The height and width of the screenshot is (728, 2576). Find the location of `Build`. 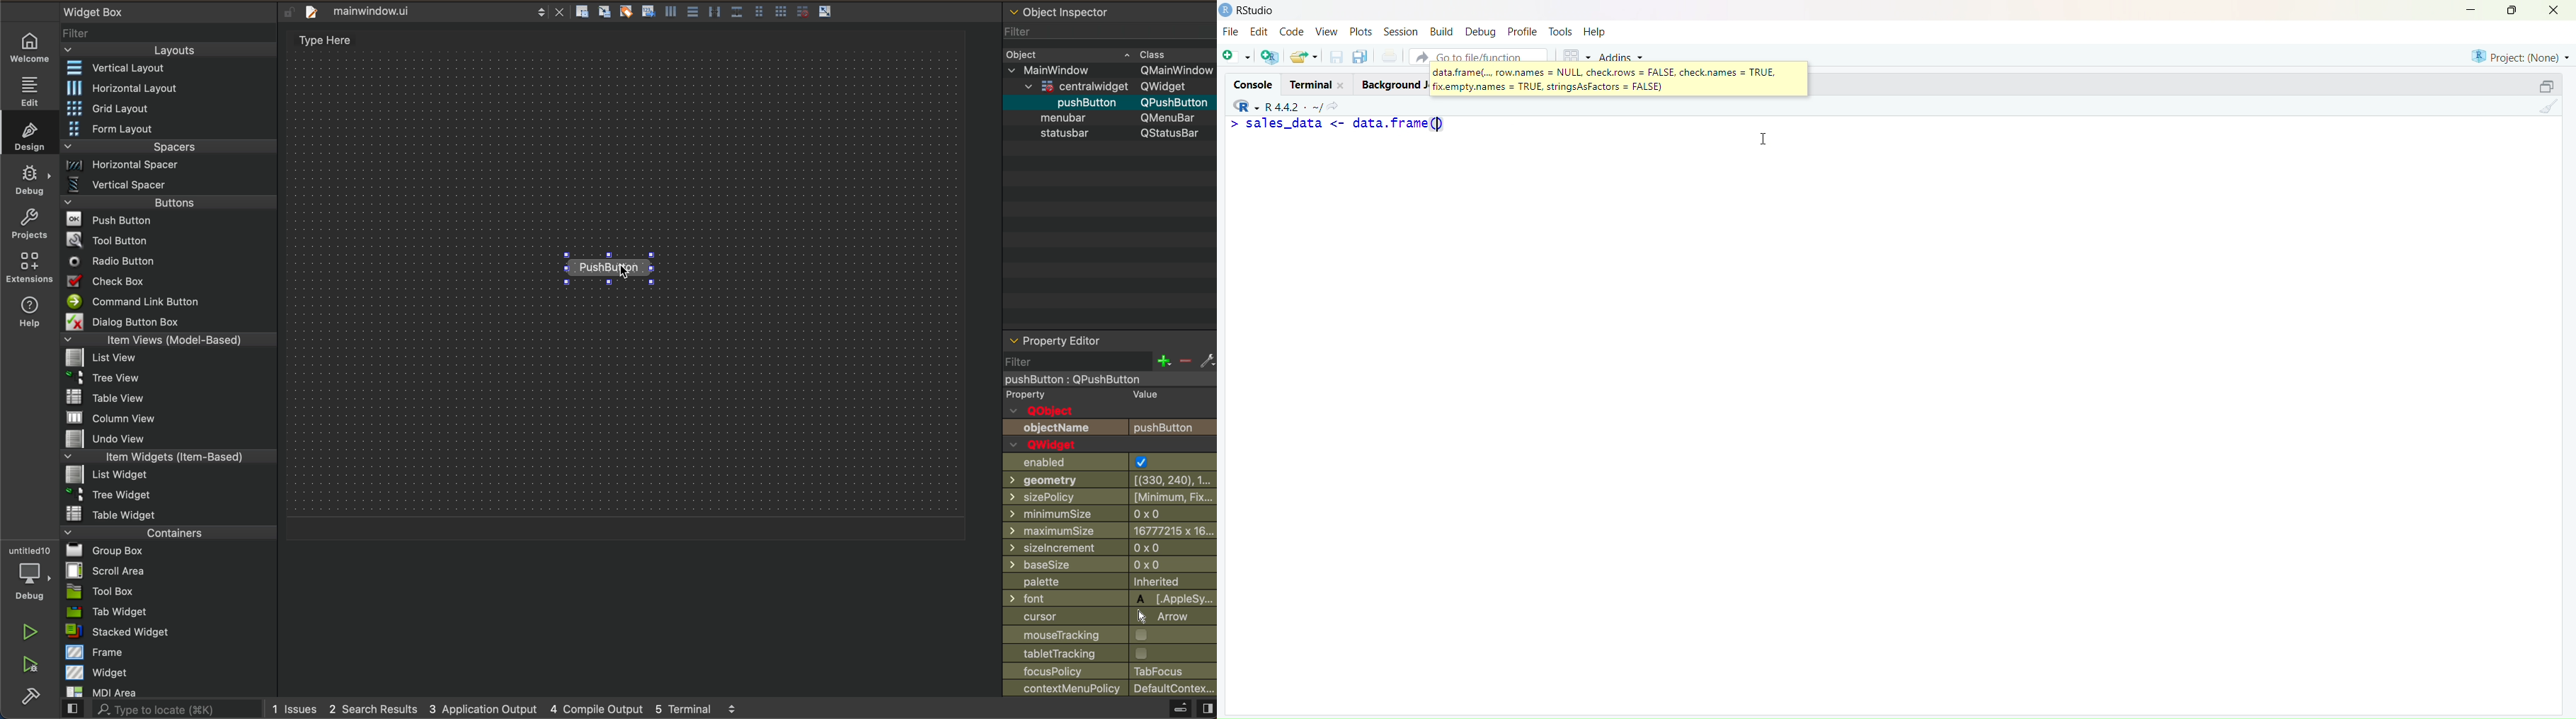

Build is located at coordinates (1441, 31).